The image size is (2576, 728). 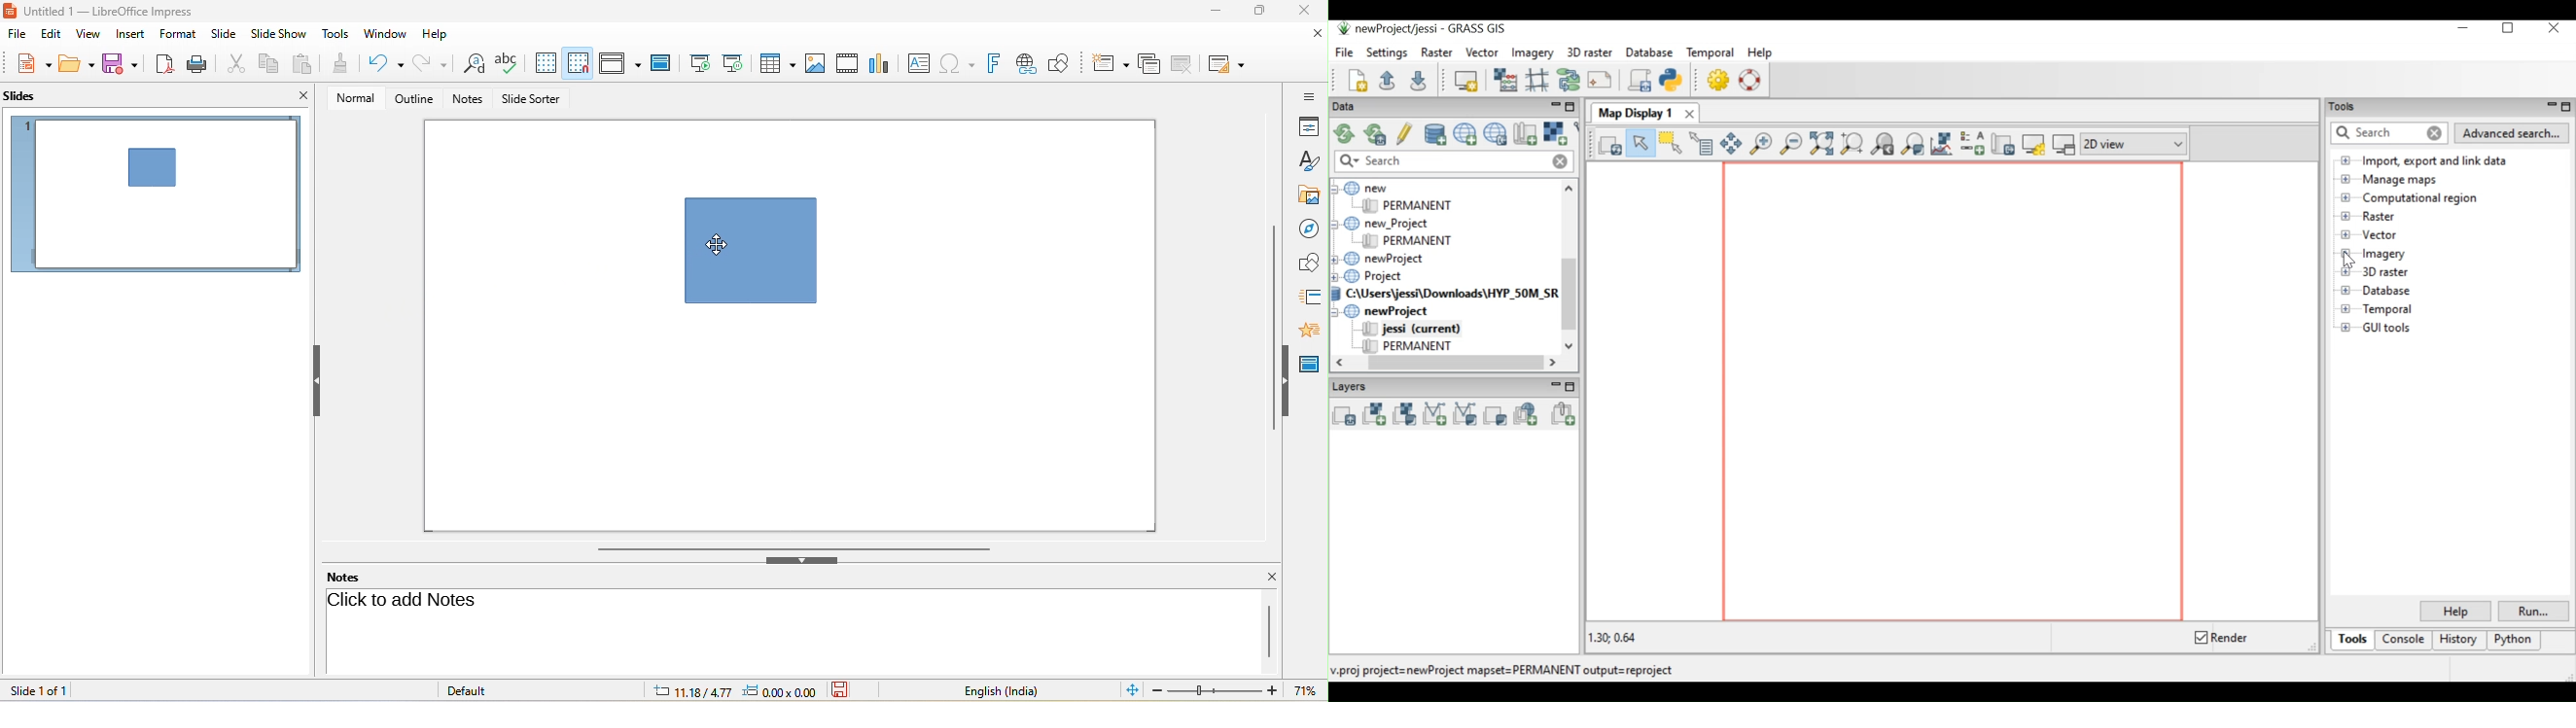 What do you see at coordinates (849, 690) in the screenshot?
I see `the document has not been modified since the last save` at bounding box center [849, 690].